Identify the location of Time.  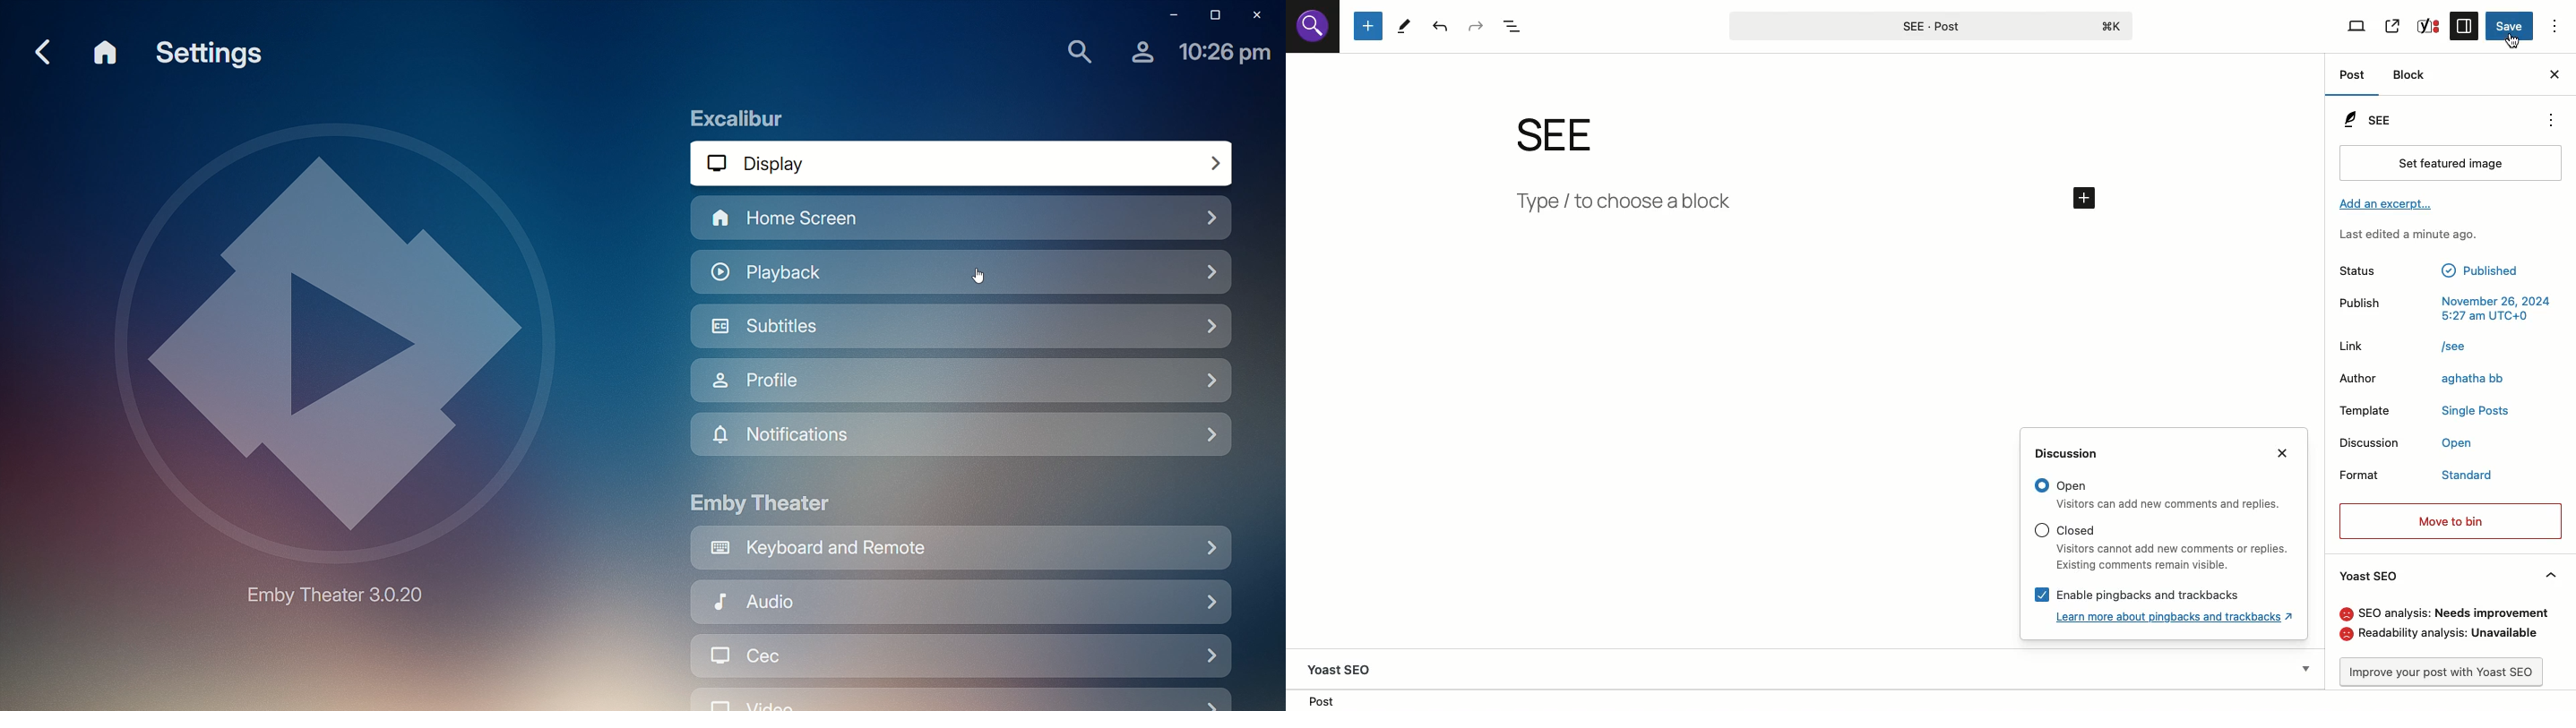
(1227, 54).